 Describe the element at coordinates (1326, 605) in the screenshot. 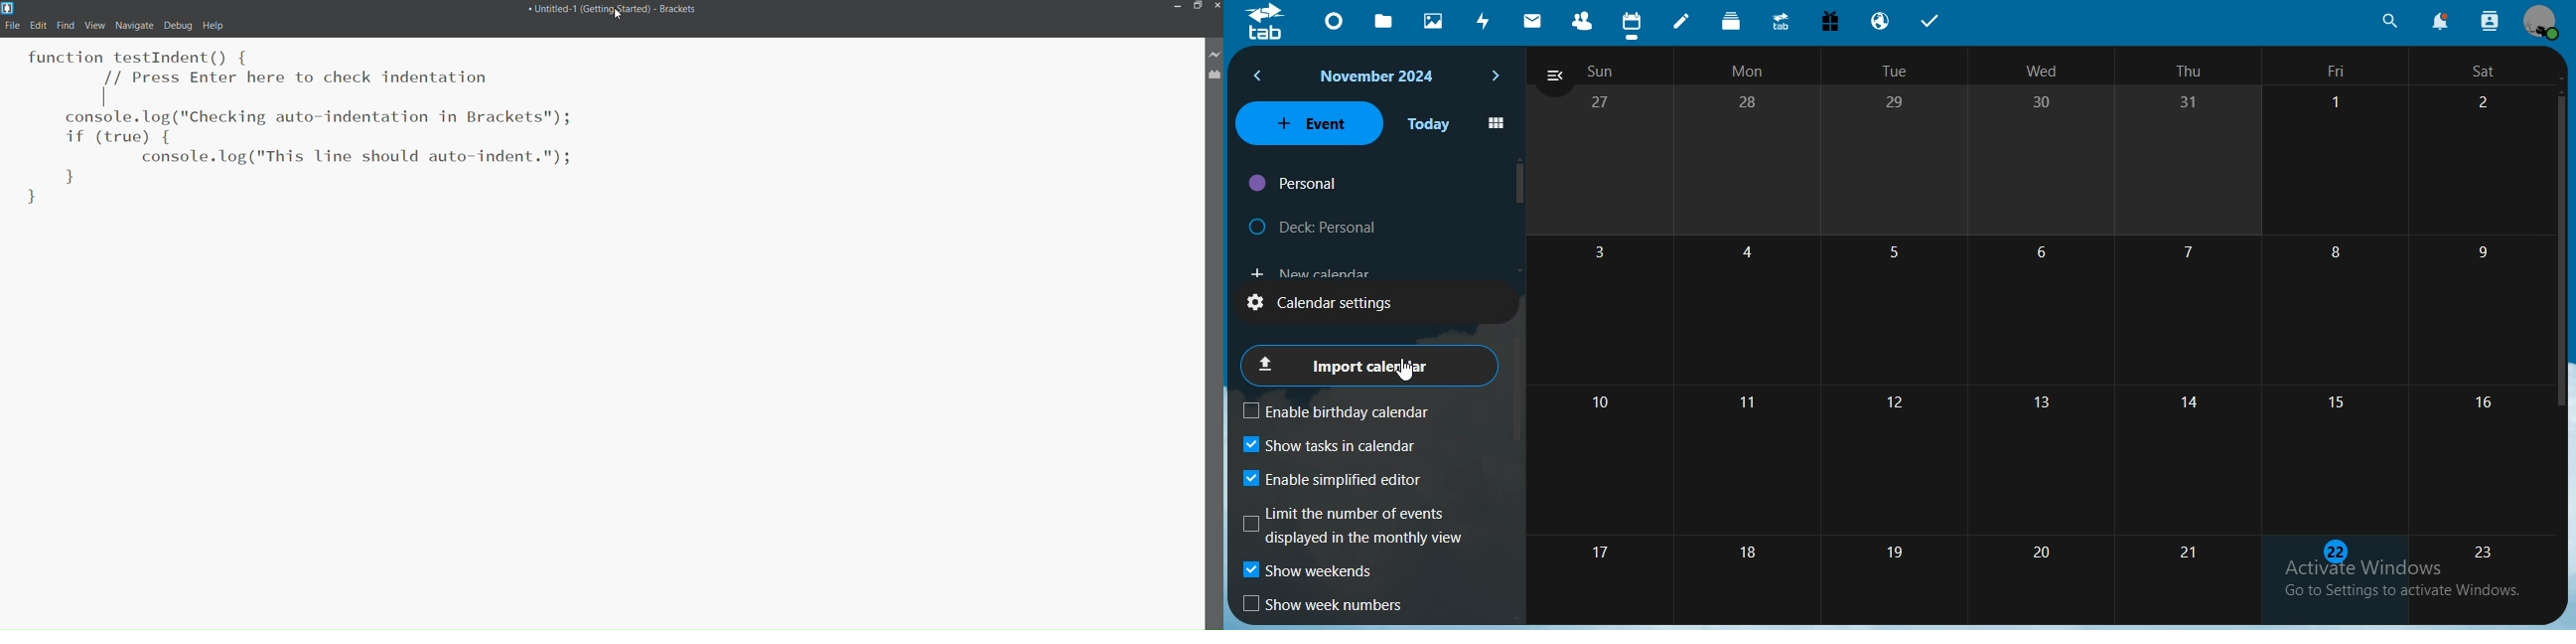

I see `show week numbers` at that location.